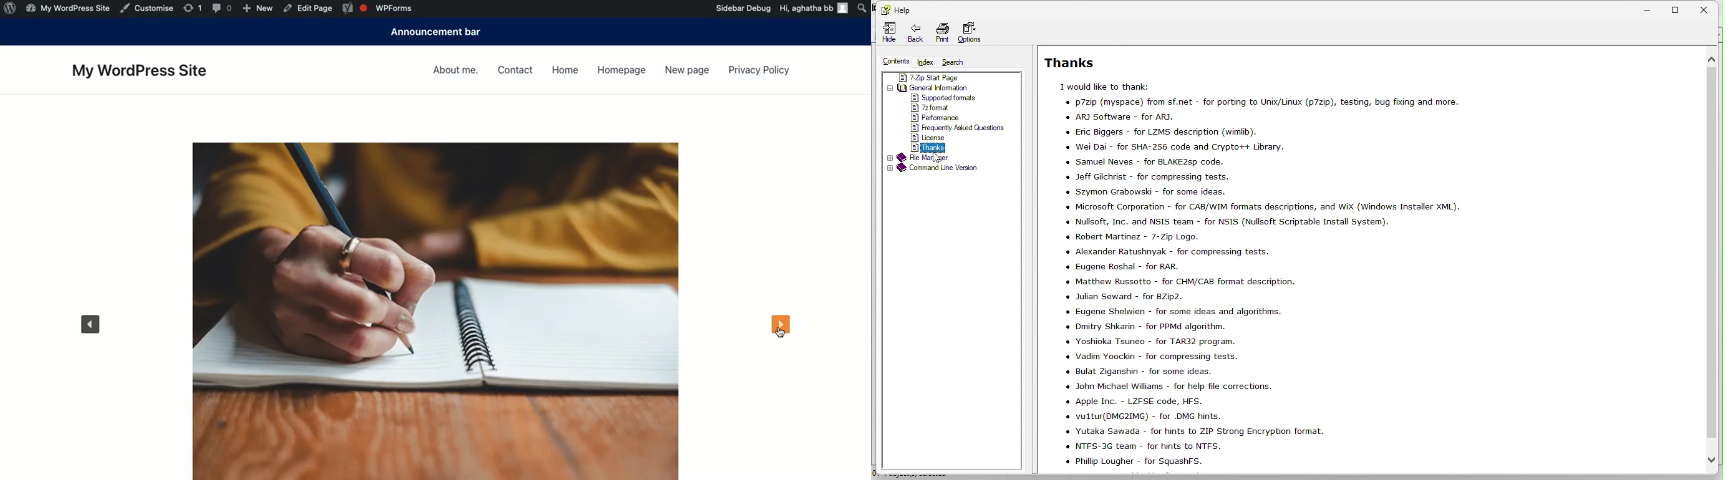  What do you see at coordinates (930, 138) in the screenshot?
I see `Licence` at bounding box center [930, 138].